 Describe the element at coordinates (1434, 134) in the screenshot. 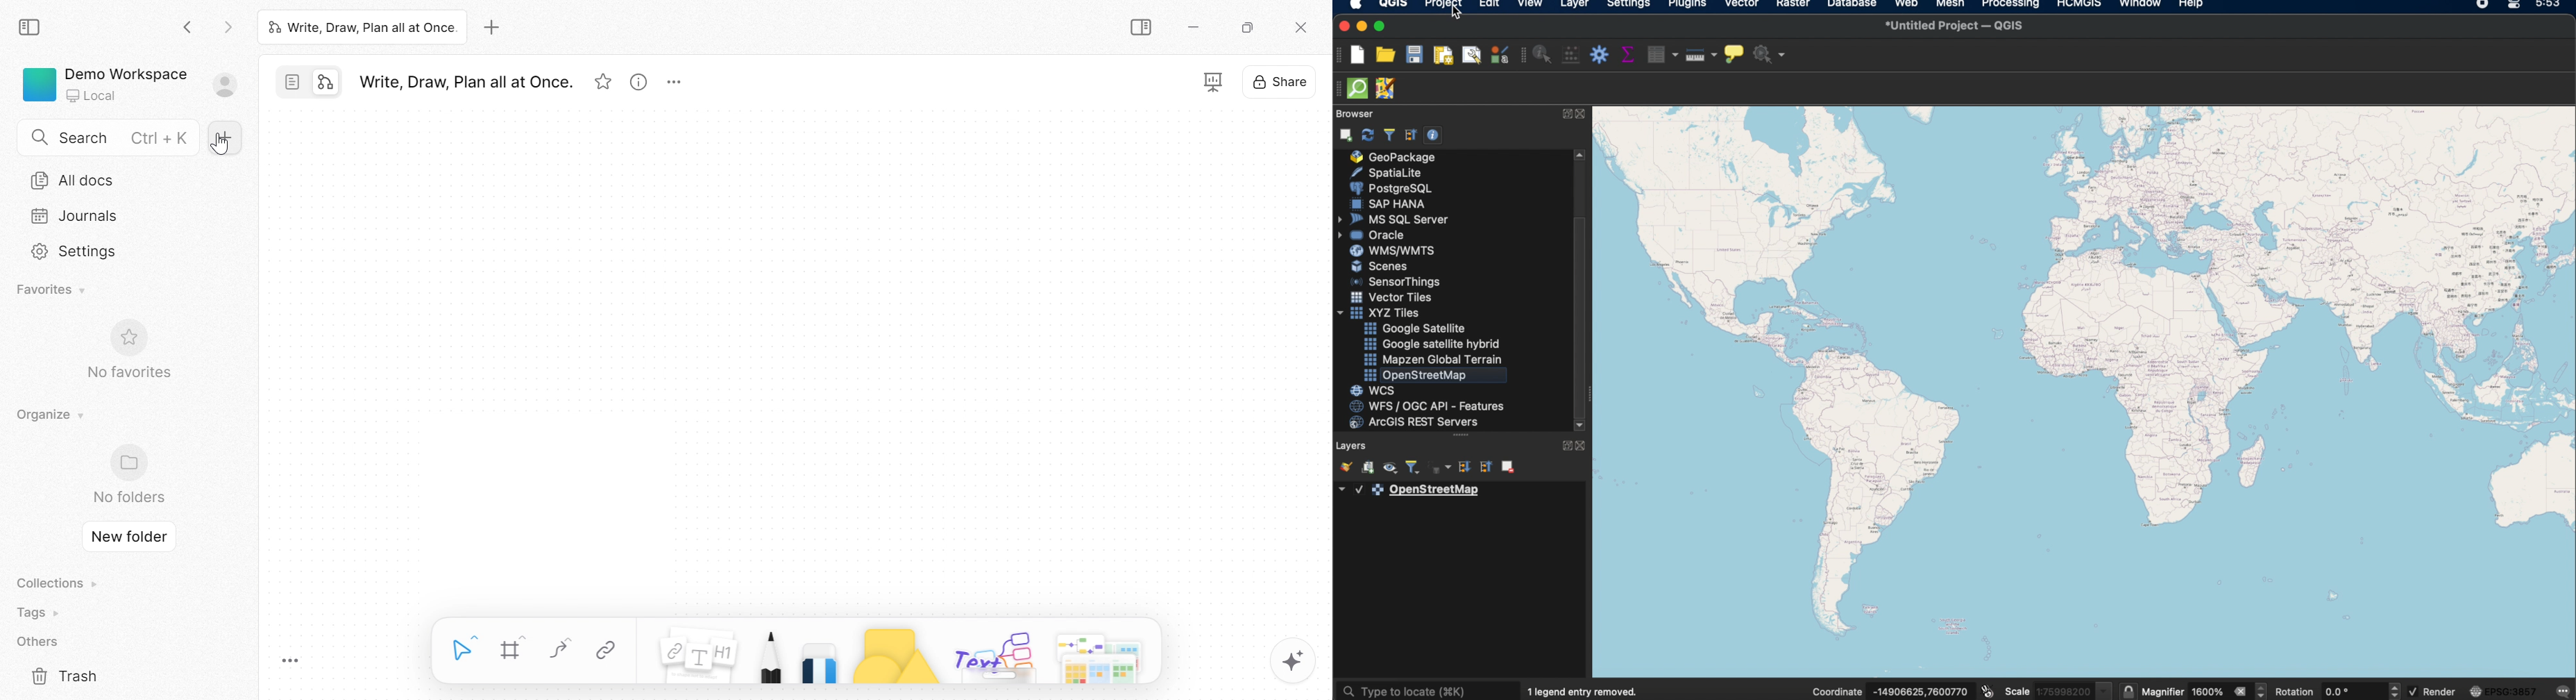

I see `enable/disable properties widget` at that location.